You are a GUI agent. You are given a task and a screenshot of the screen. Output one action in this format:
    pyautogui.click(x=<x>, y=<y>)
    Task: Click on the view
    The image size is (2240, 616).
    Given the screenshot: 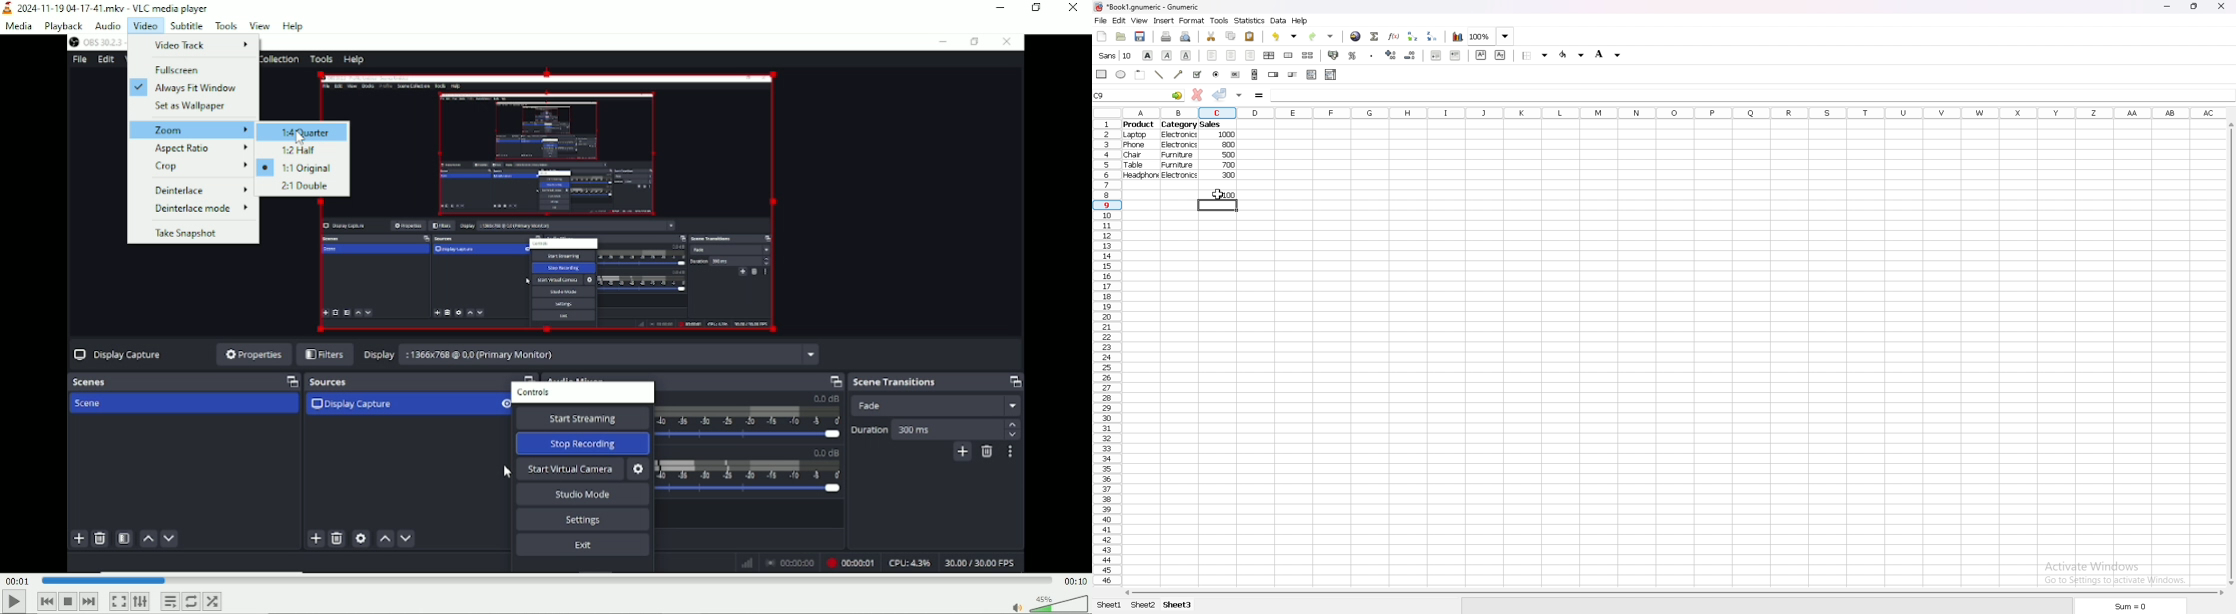 What is the action you would take?
    pyautogui.click(x=1139, y=21)
    